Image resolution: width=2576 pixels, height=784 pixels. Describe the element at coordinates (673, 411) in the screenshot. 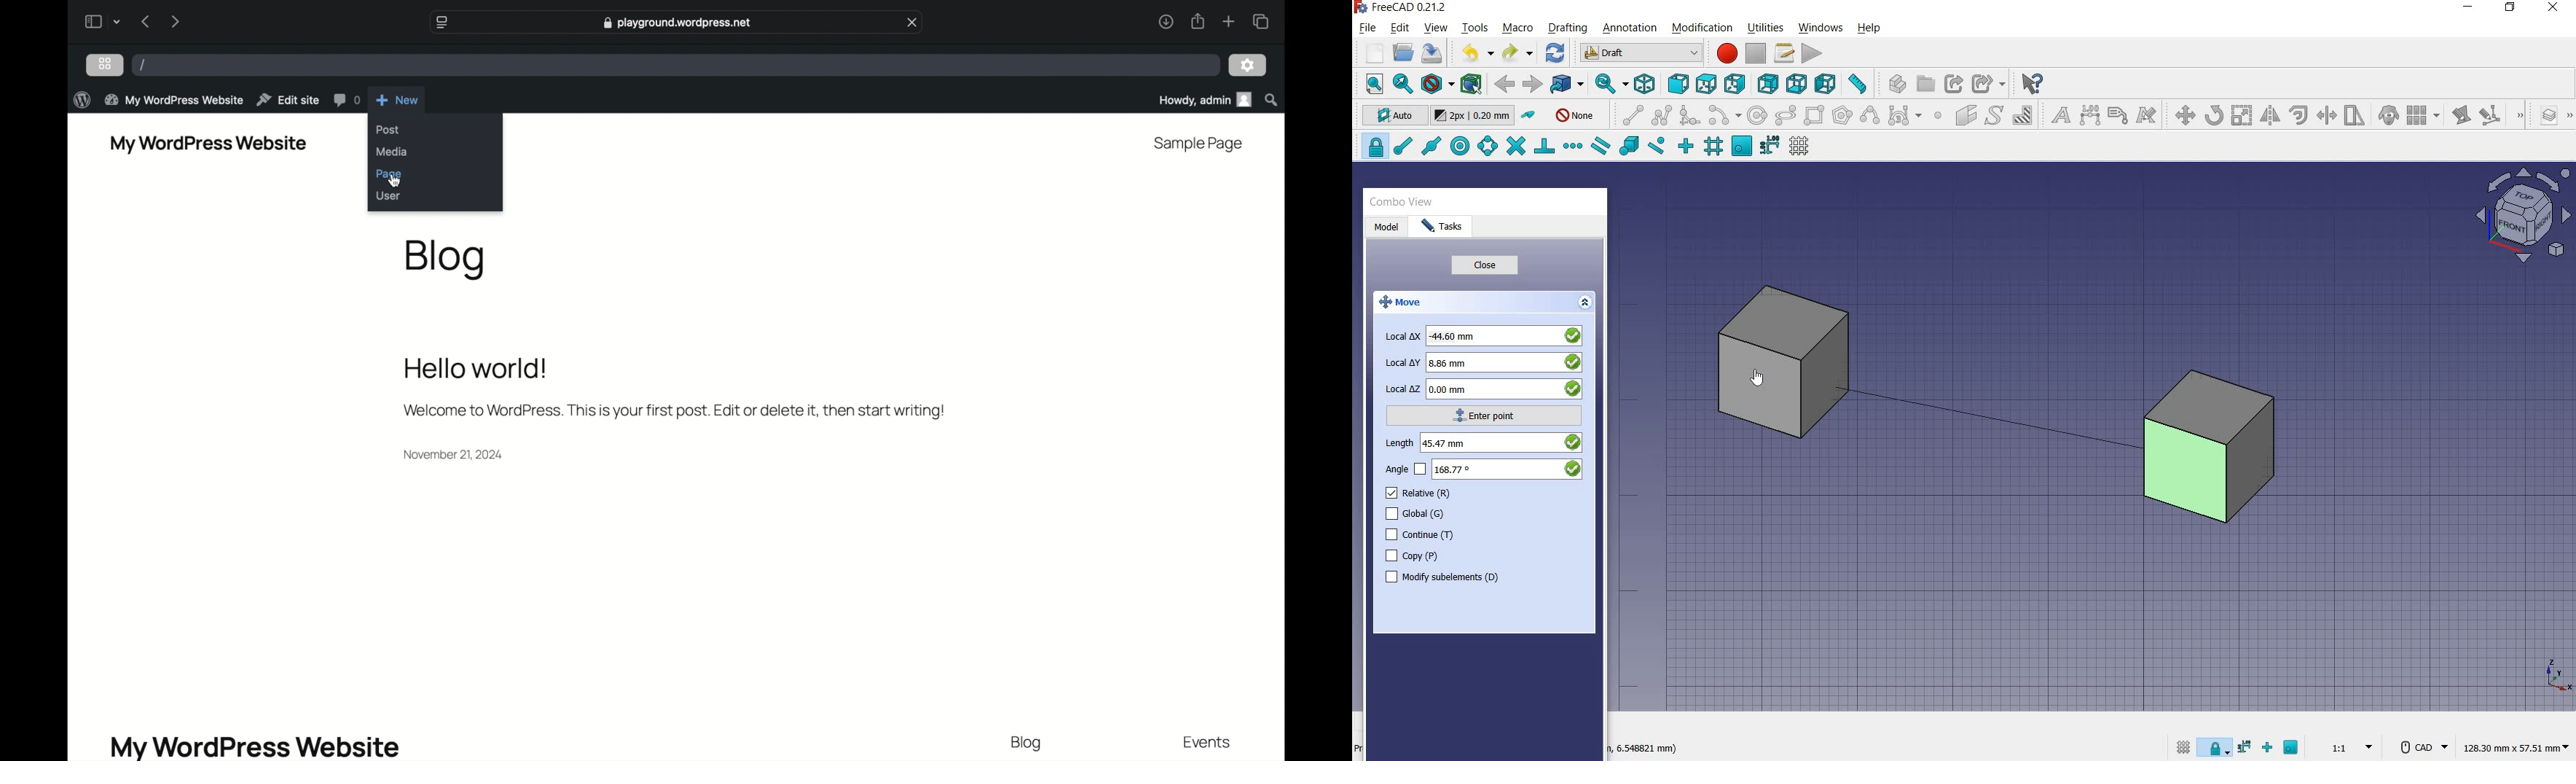

I see `Welcome message` at that location.